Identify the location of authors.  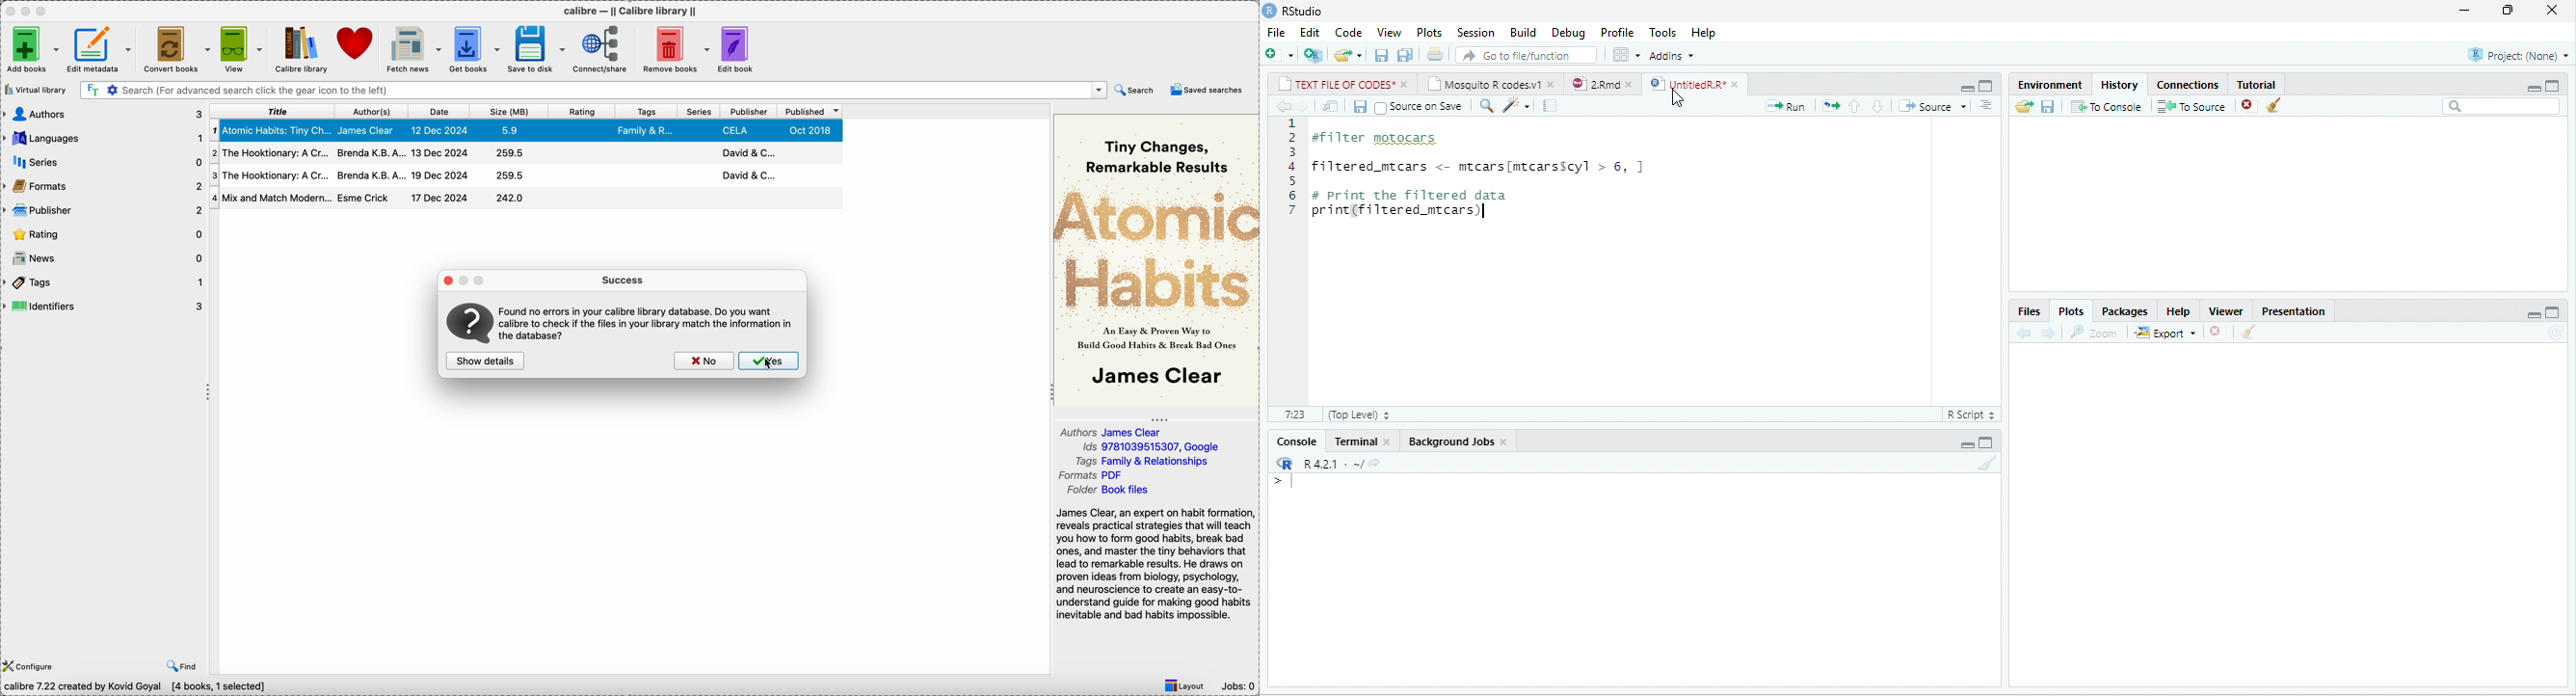
(1111, 432).